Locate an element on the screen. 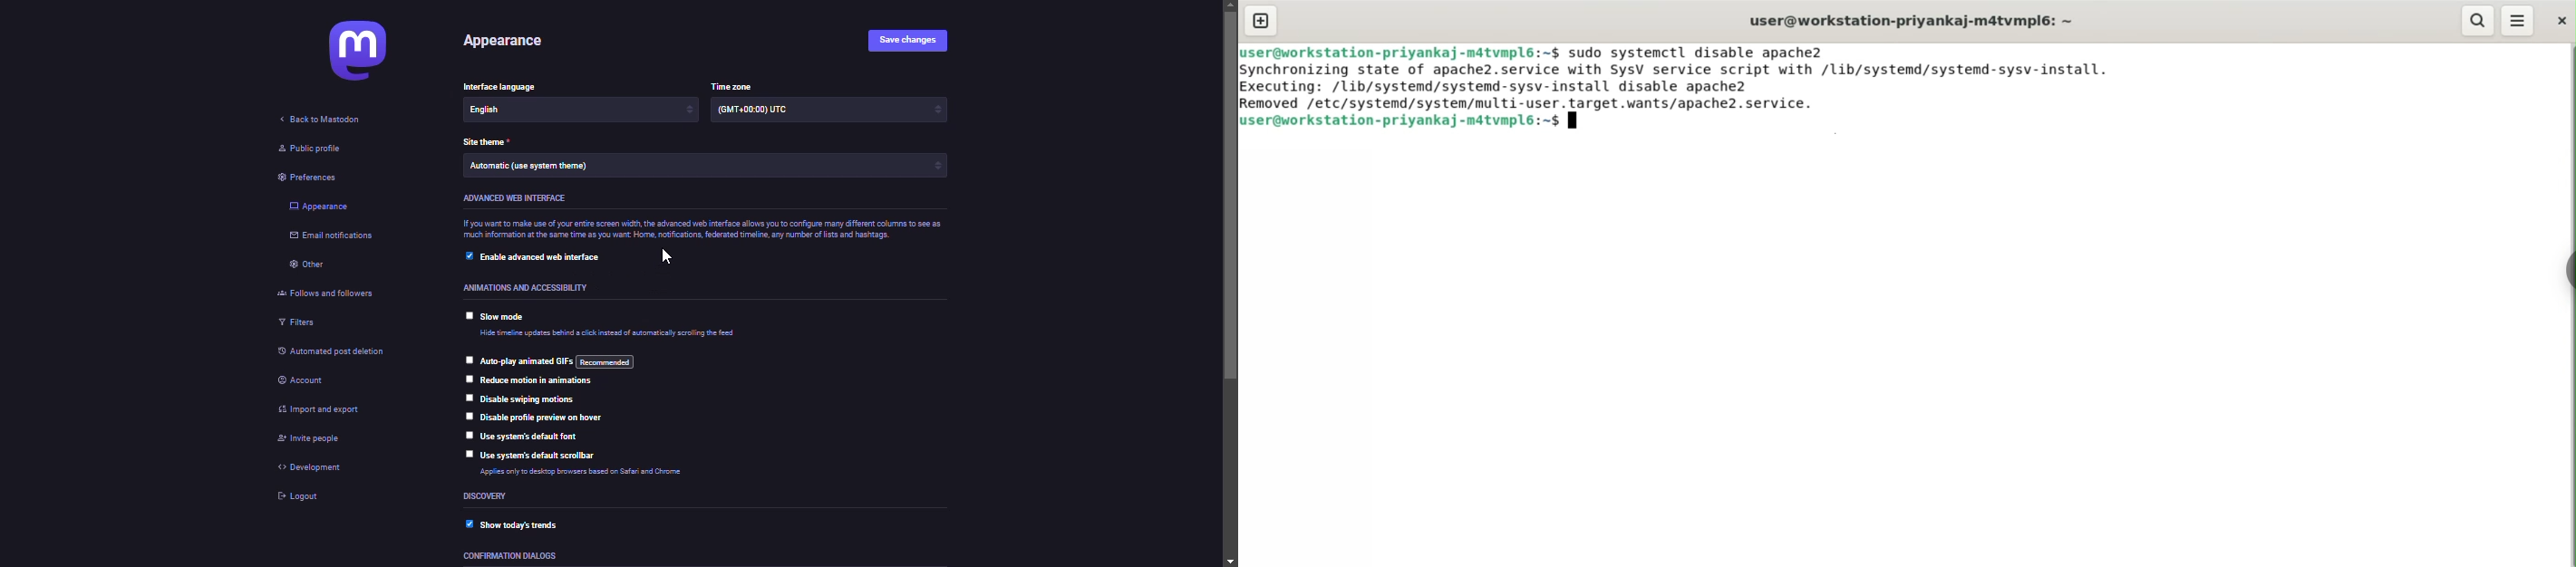  scroll bar is located at coordinates (1229, 195).